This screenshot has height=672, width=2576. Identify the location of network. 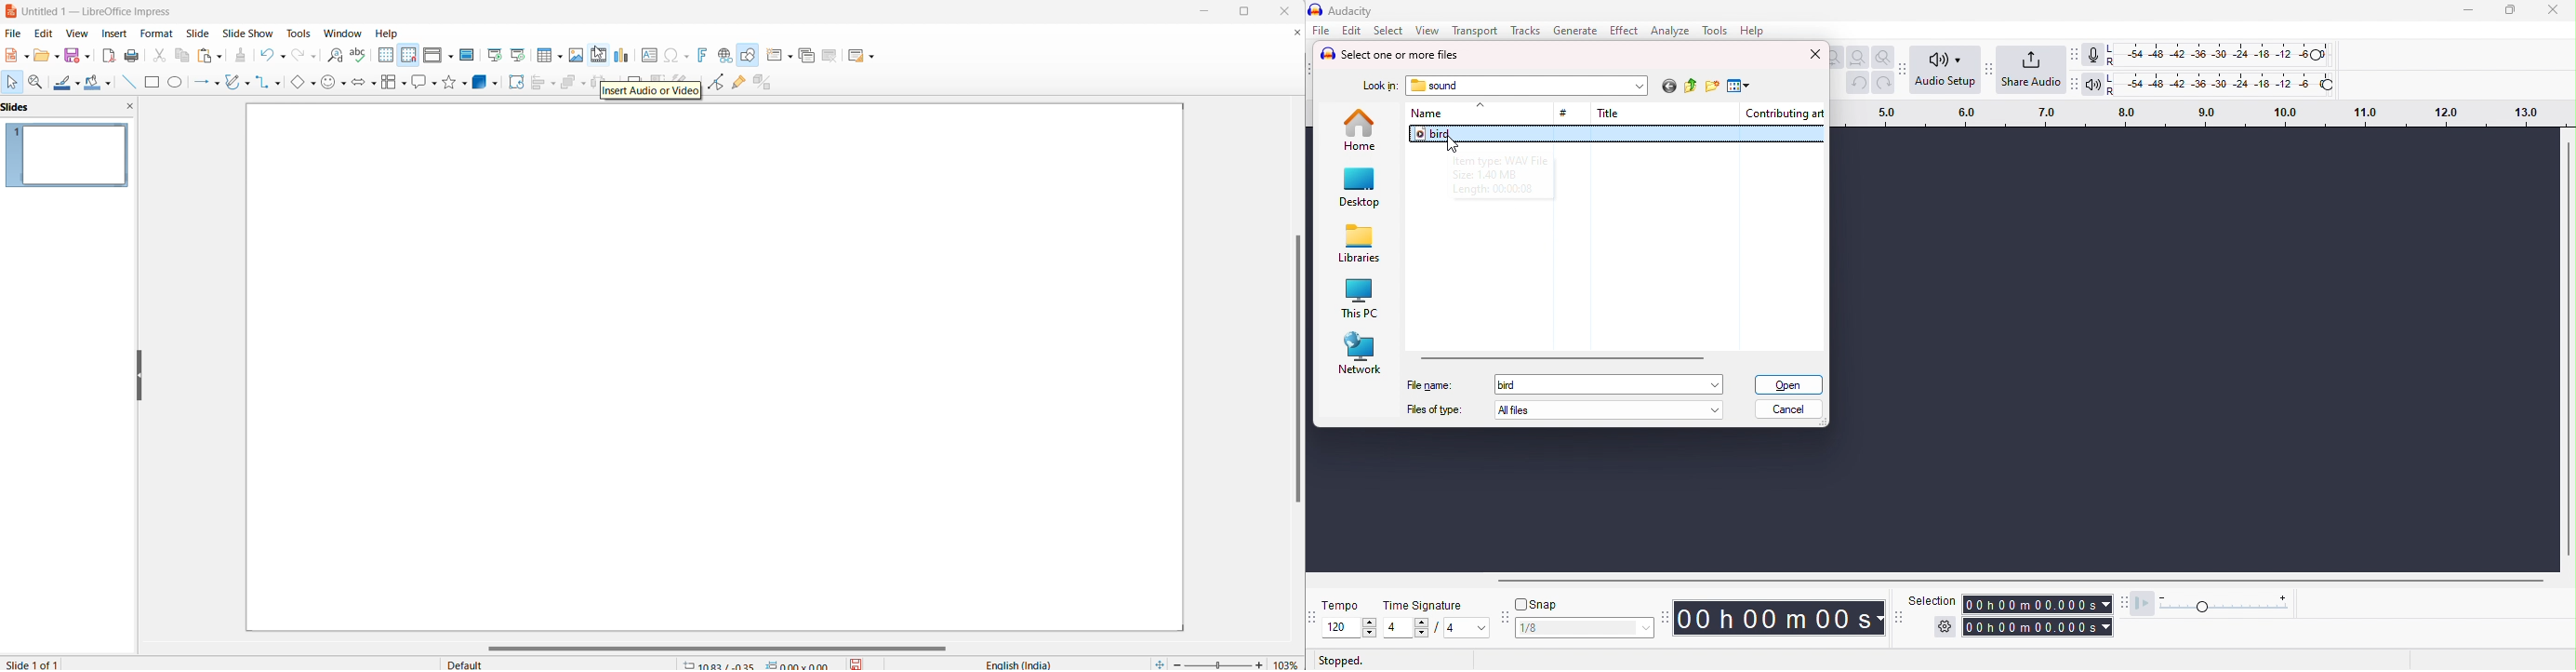
(1361, 353).